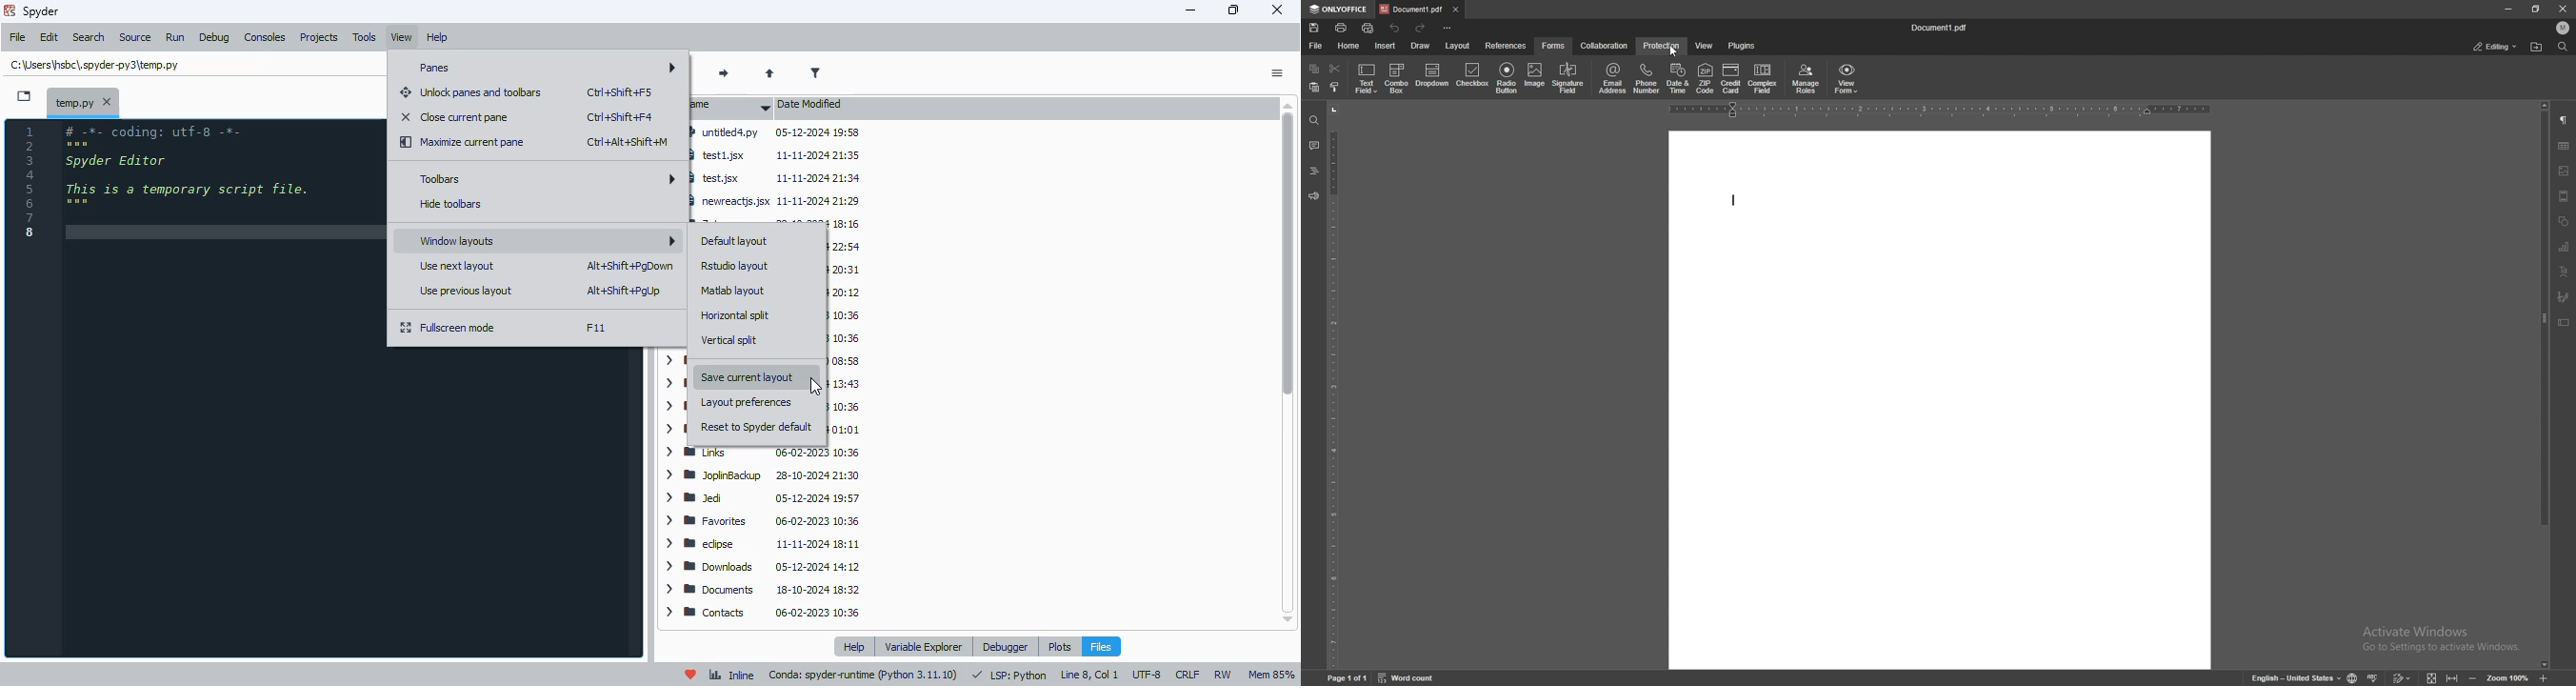 This screenshot has height=700, width=2576. Describe the element at coordinates (761, 544) in the screenshot. I see `eclipse` at that location.